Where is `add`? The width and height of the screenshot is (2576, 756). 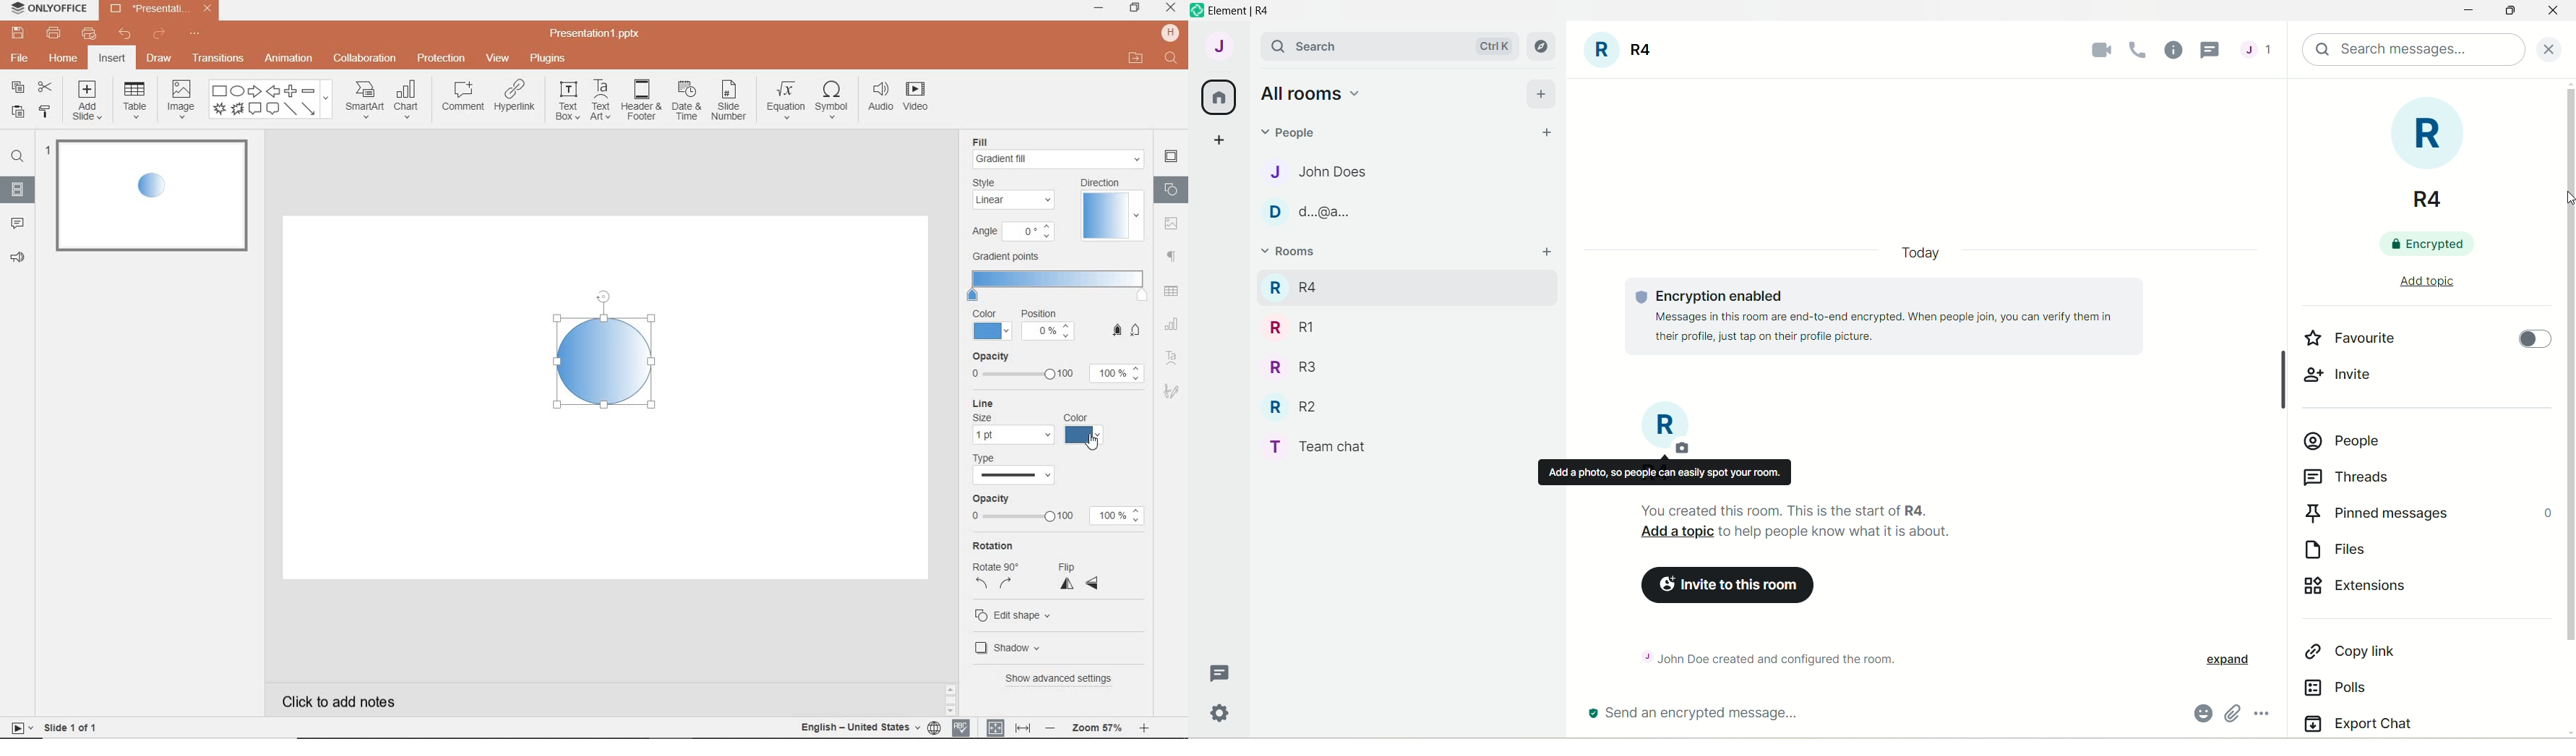
add is located at coordinates (1549, 252).